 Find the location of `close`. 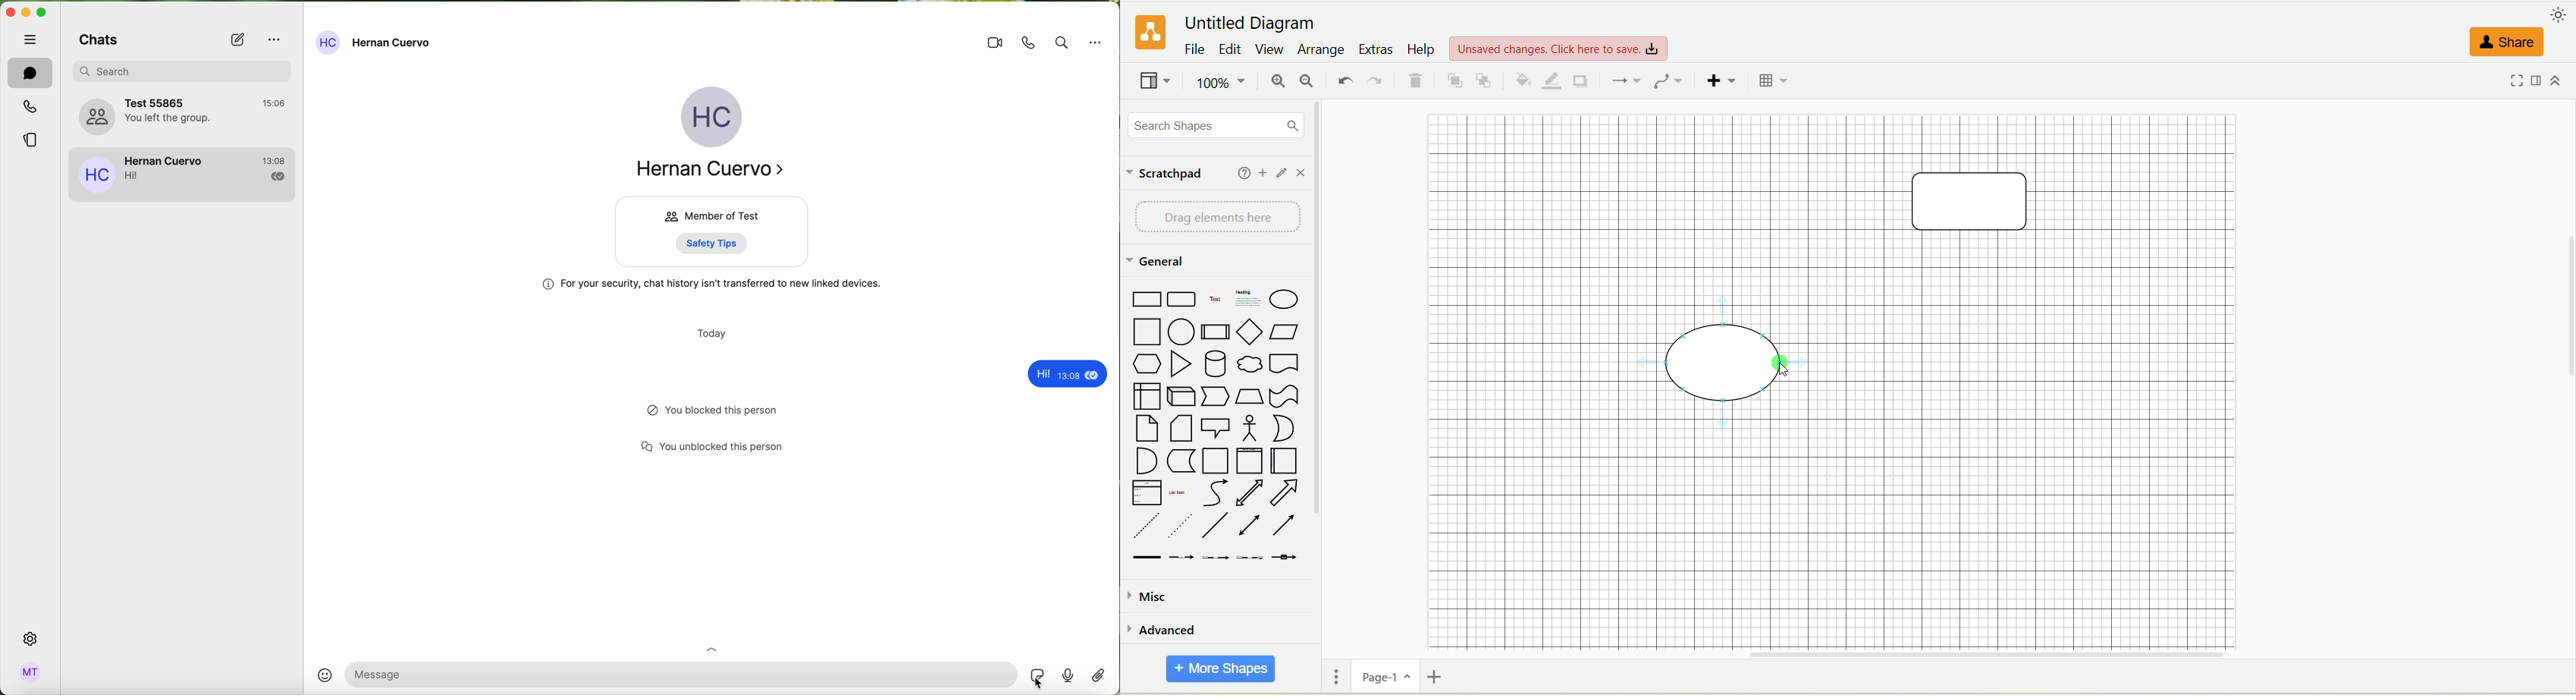

close is located at coordinates (1301, 173).